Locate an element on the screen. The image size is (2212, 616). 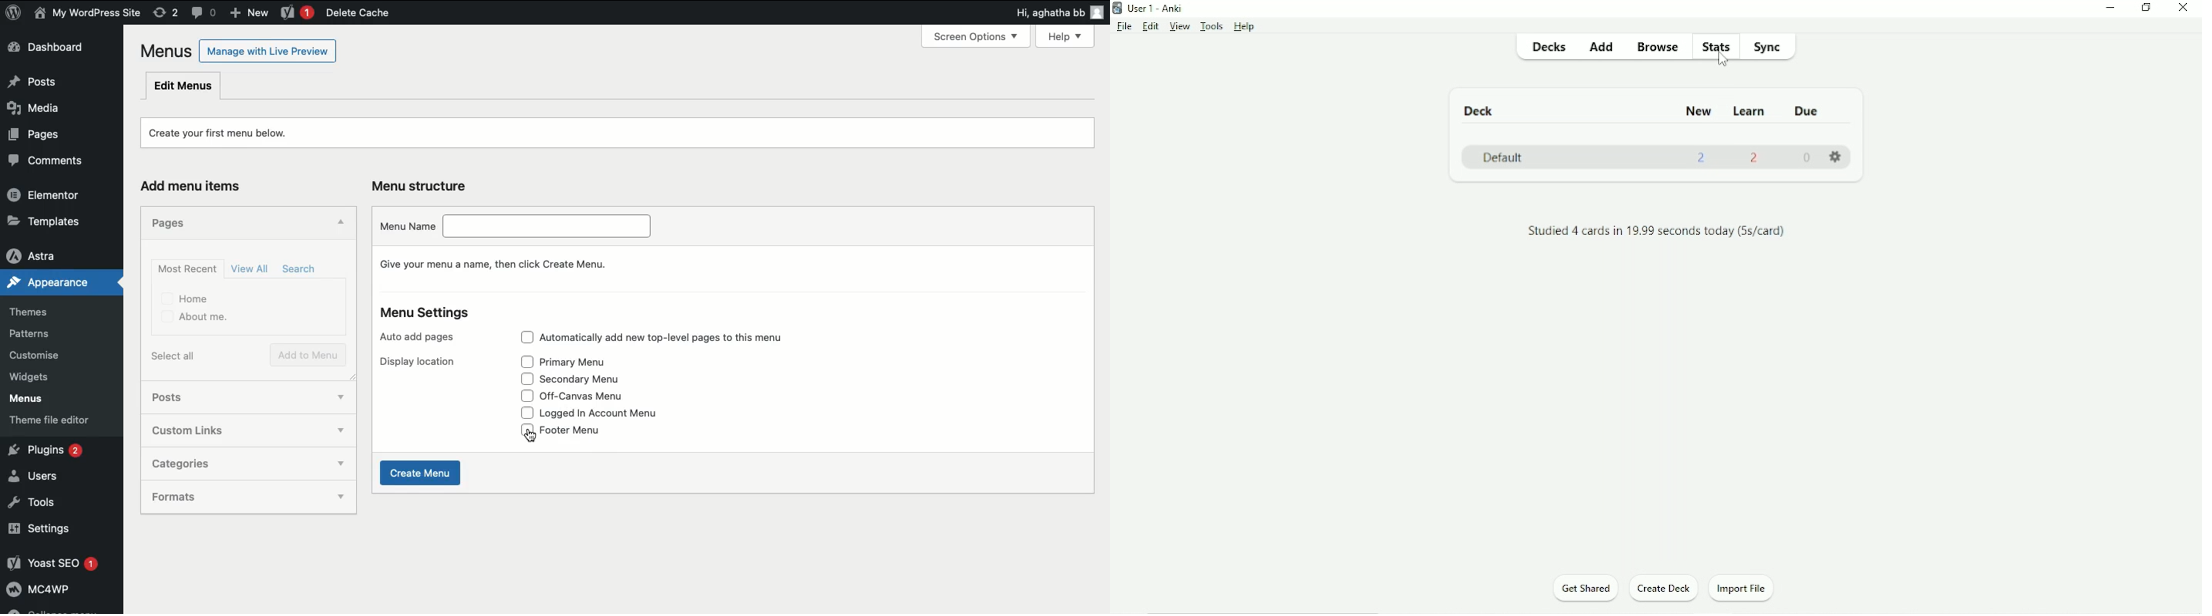
Check box is located at coordinates (522, 413).